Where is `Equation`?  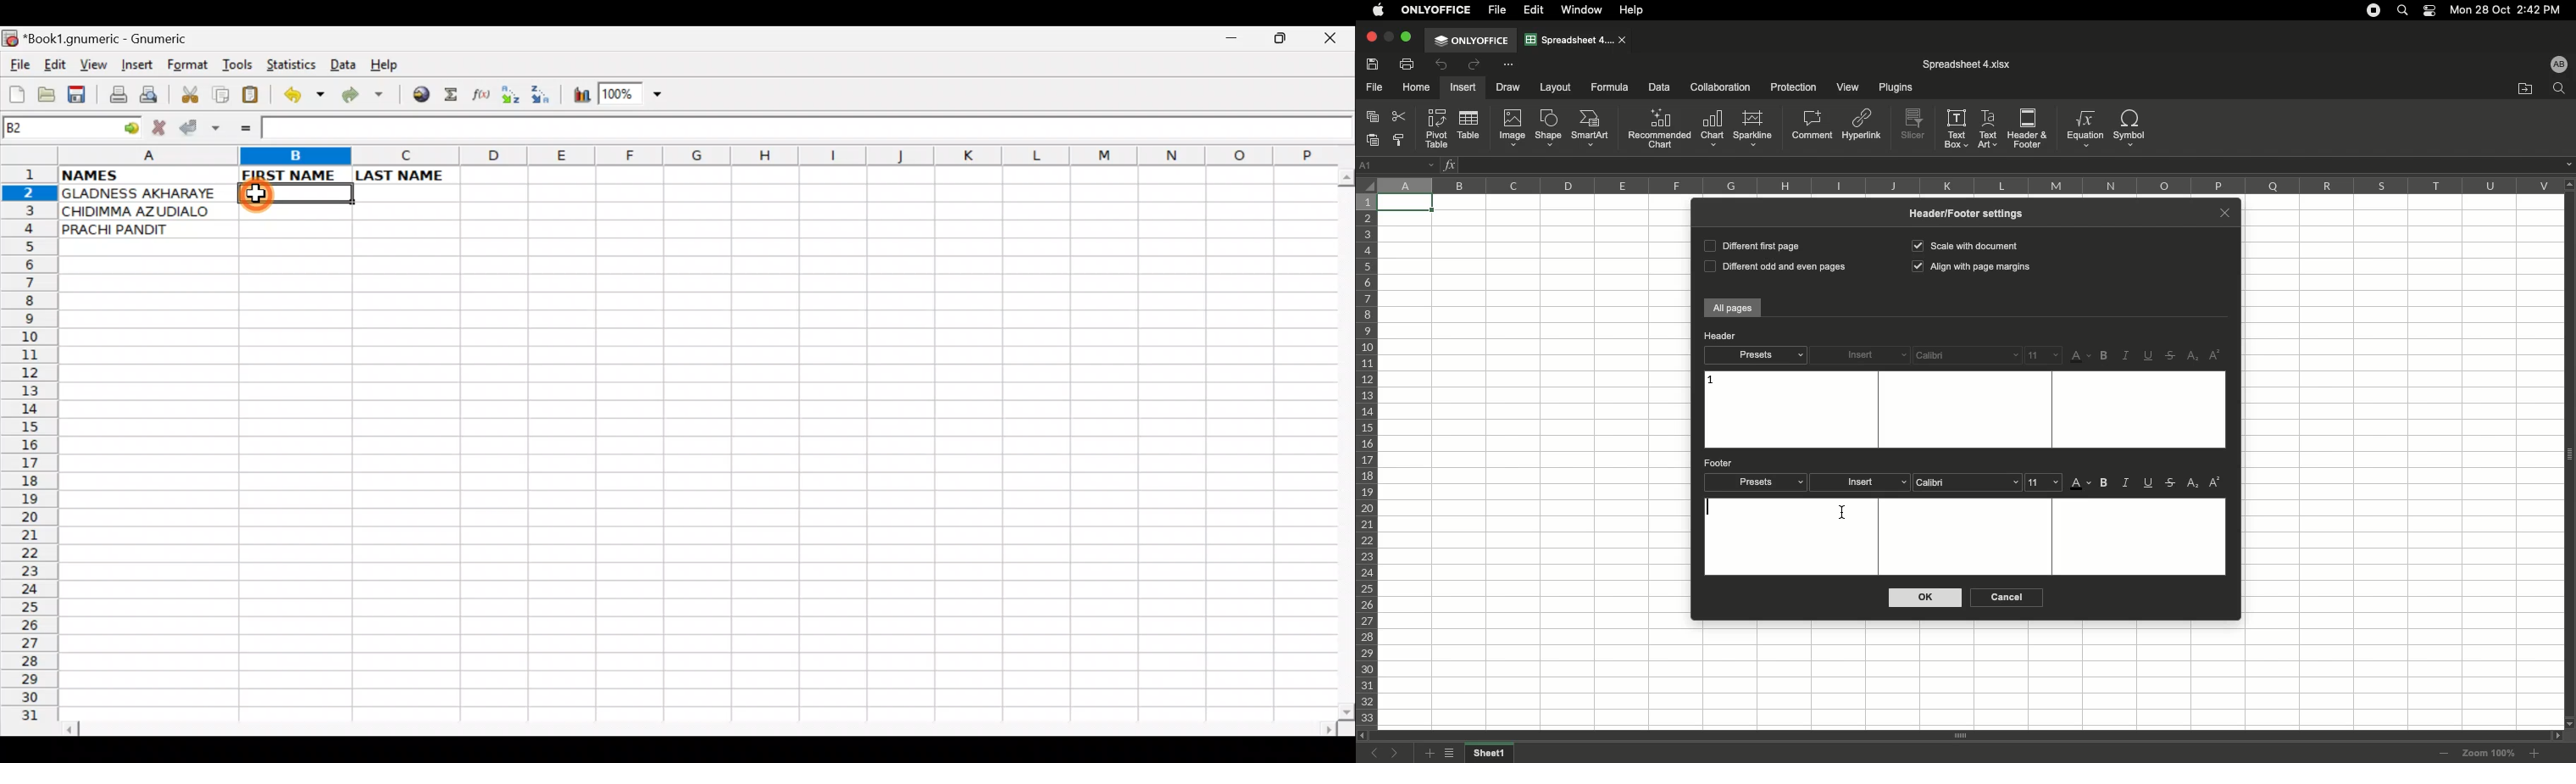 Equation is located at coordinates (2083, 128).